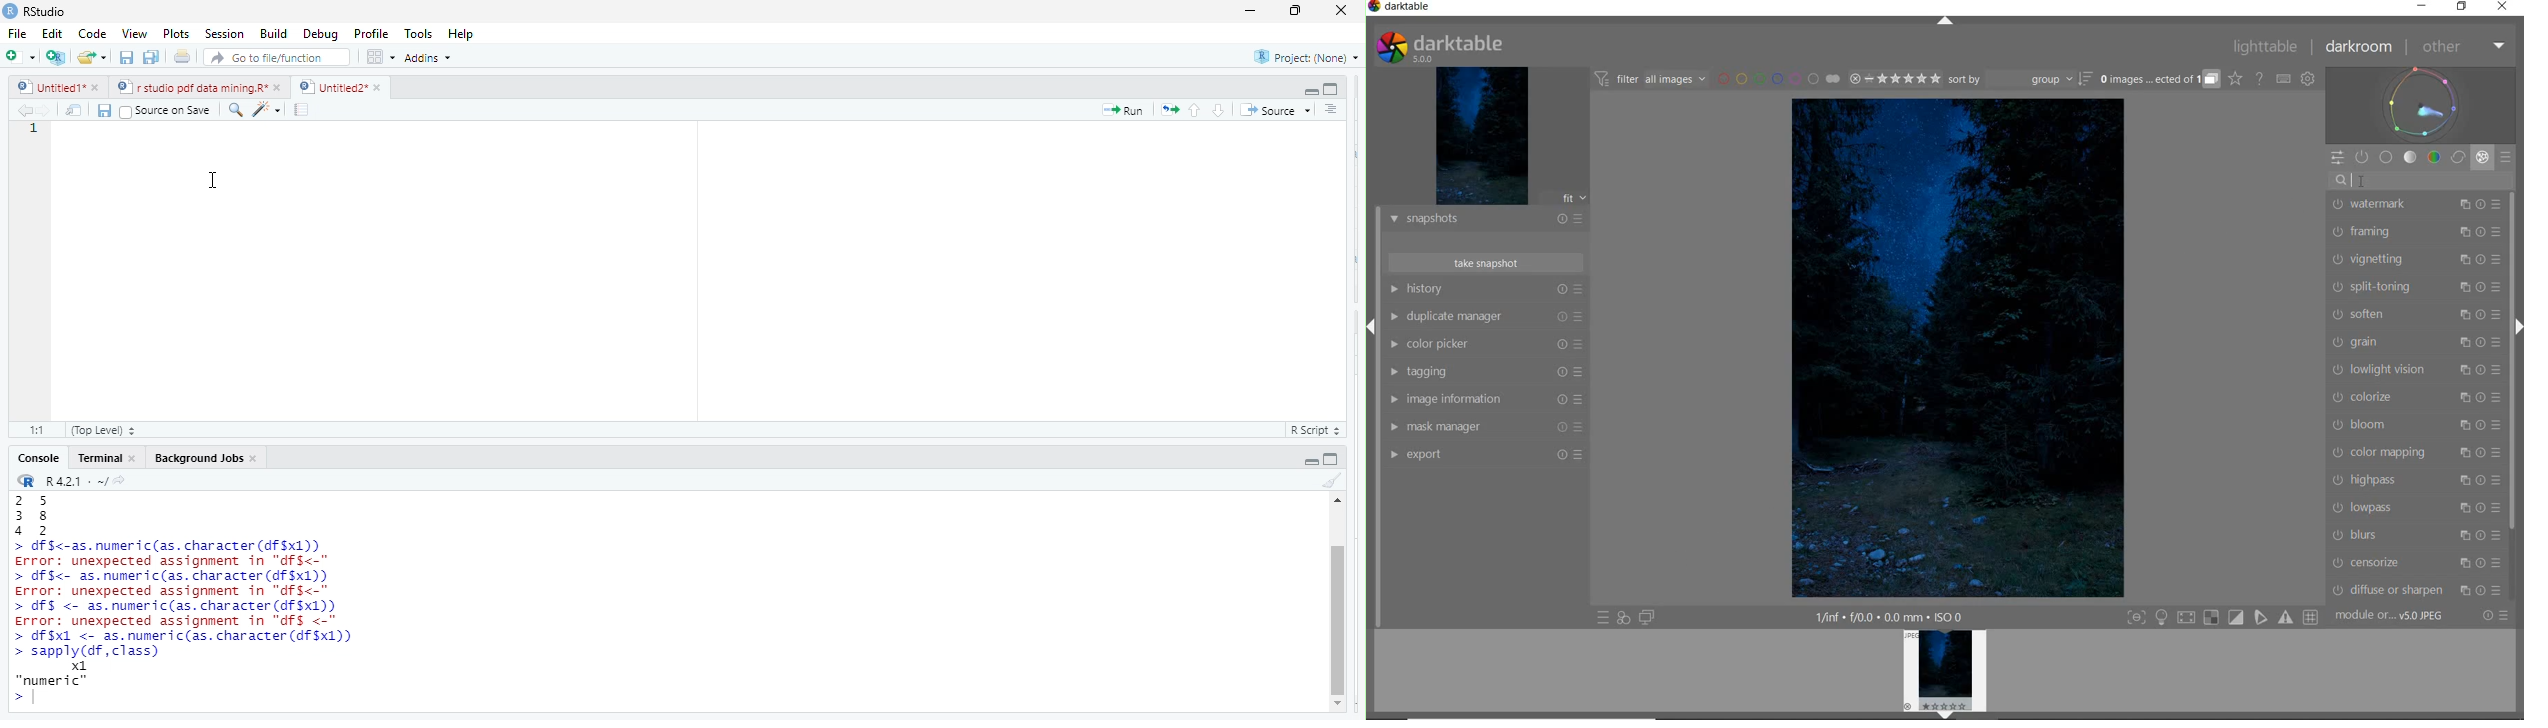 Image resolution: width=2548 pixels, height=728 pixels. What do you see at coordinates (2436, 157) in the screenshot?
I see `COLOR` at bounding box center [2436, 157].